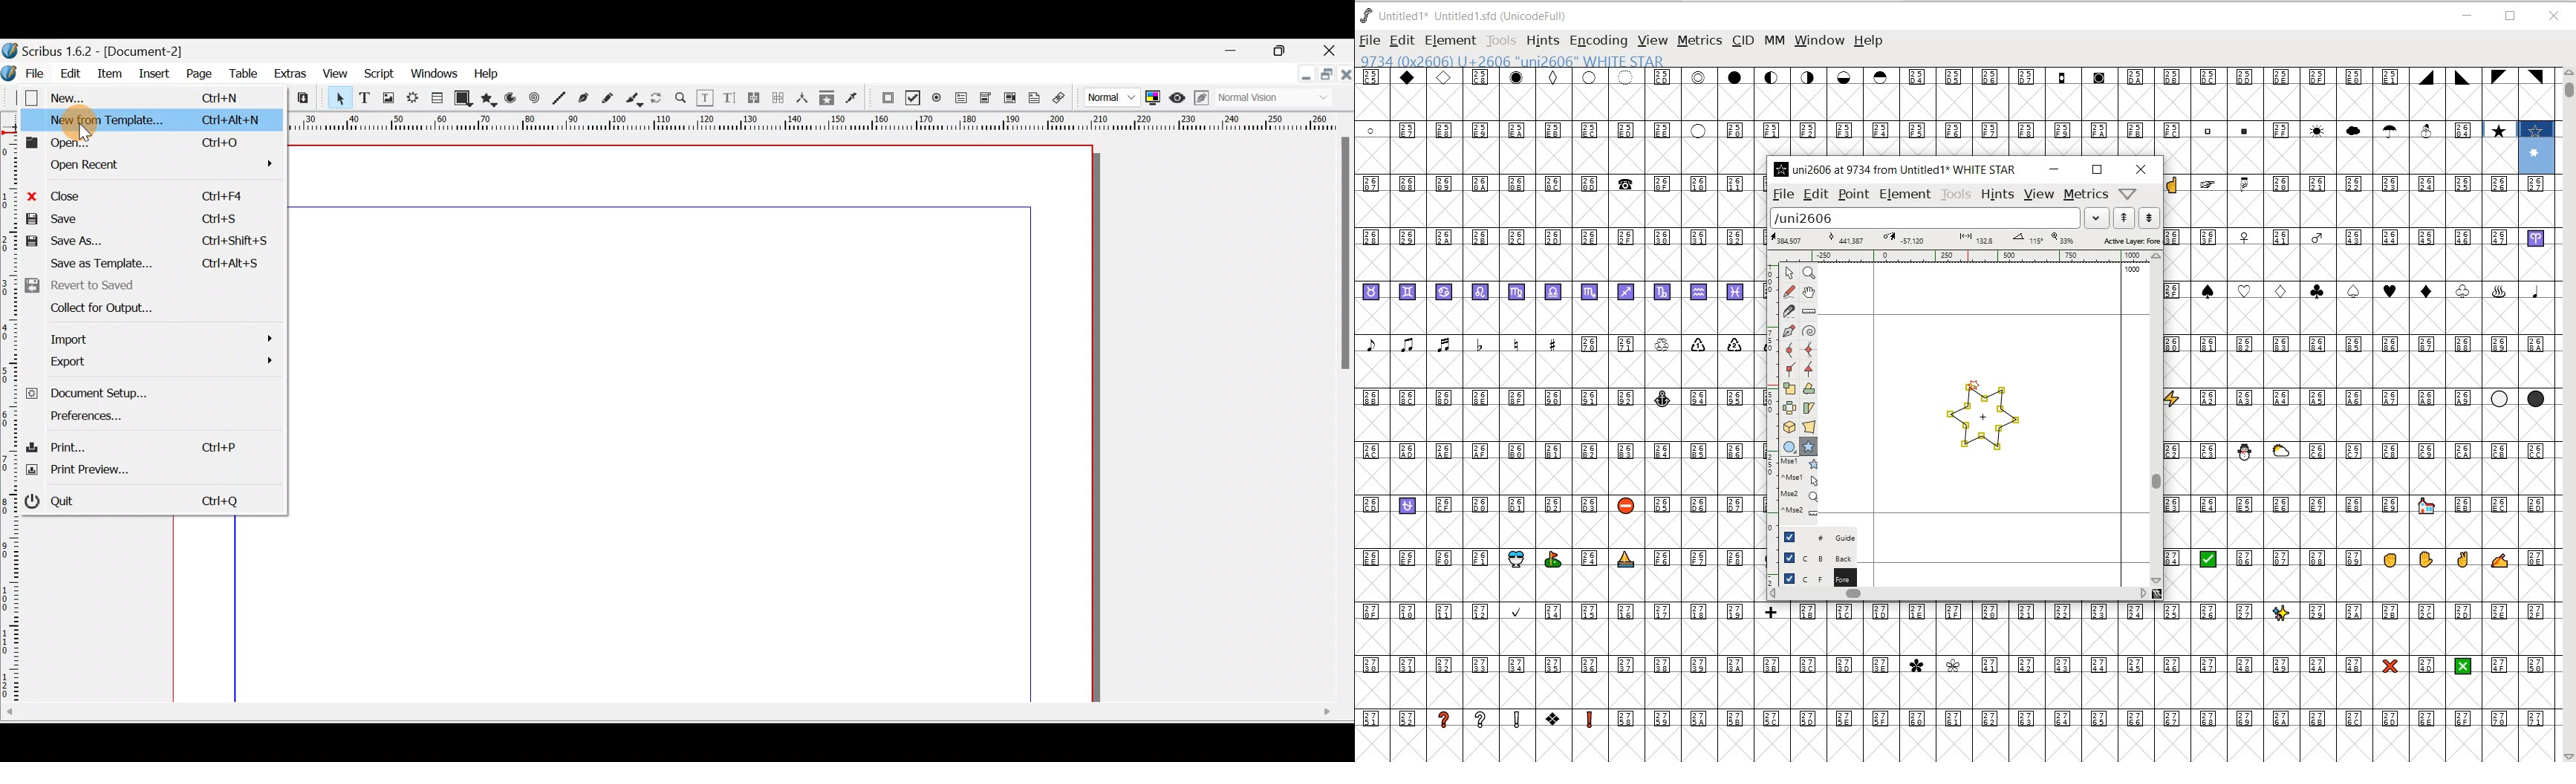 This screenshot has height=784, width=2576. I want to click on Item, so click(108, 75).